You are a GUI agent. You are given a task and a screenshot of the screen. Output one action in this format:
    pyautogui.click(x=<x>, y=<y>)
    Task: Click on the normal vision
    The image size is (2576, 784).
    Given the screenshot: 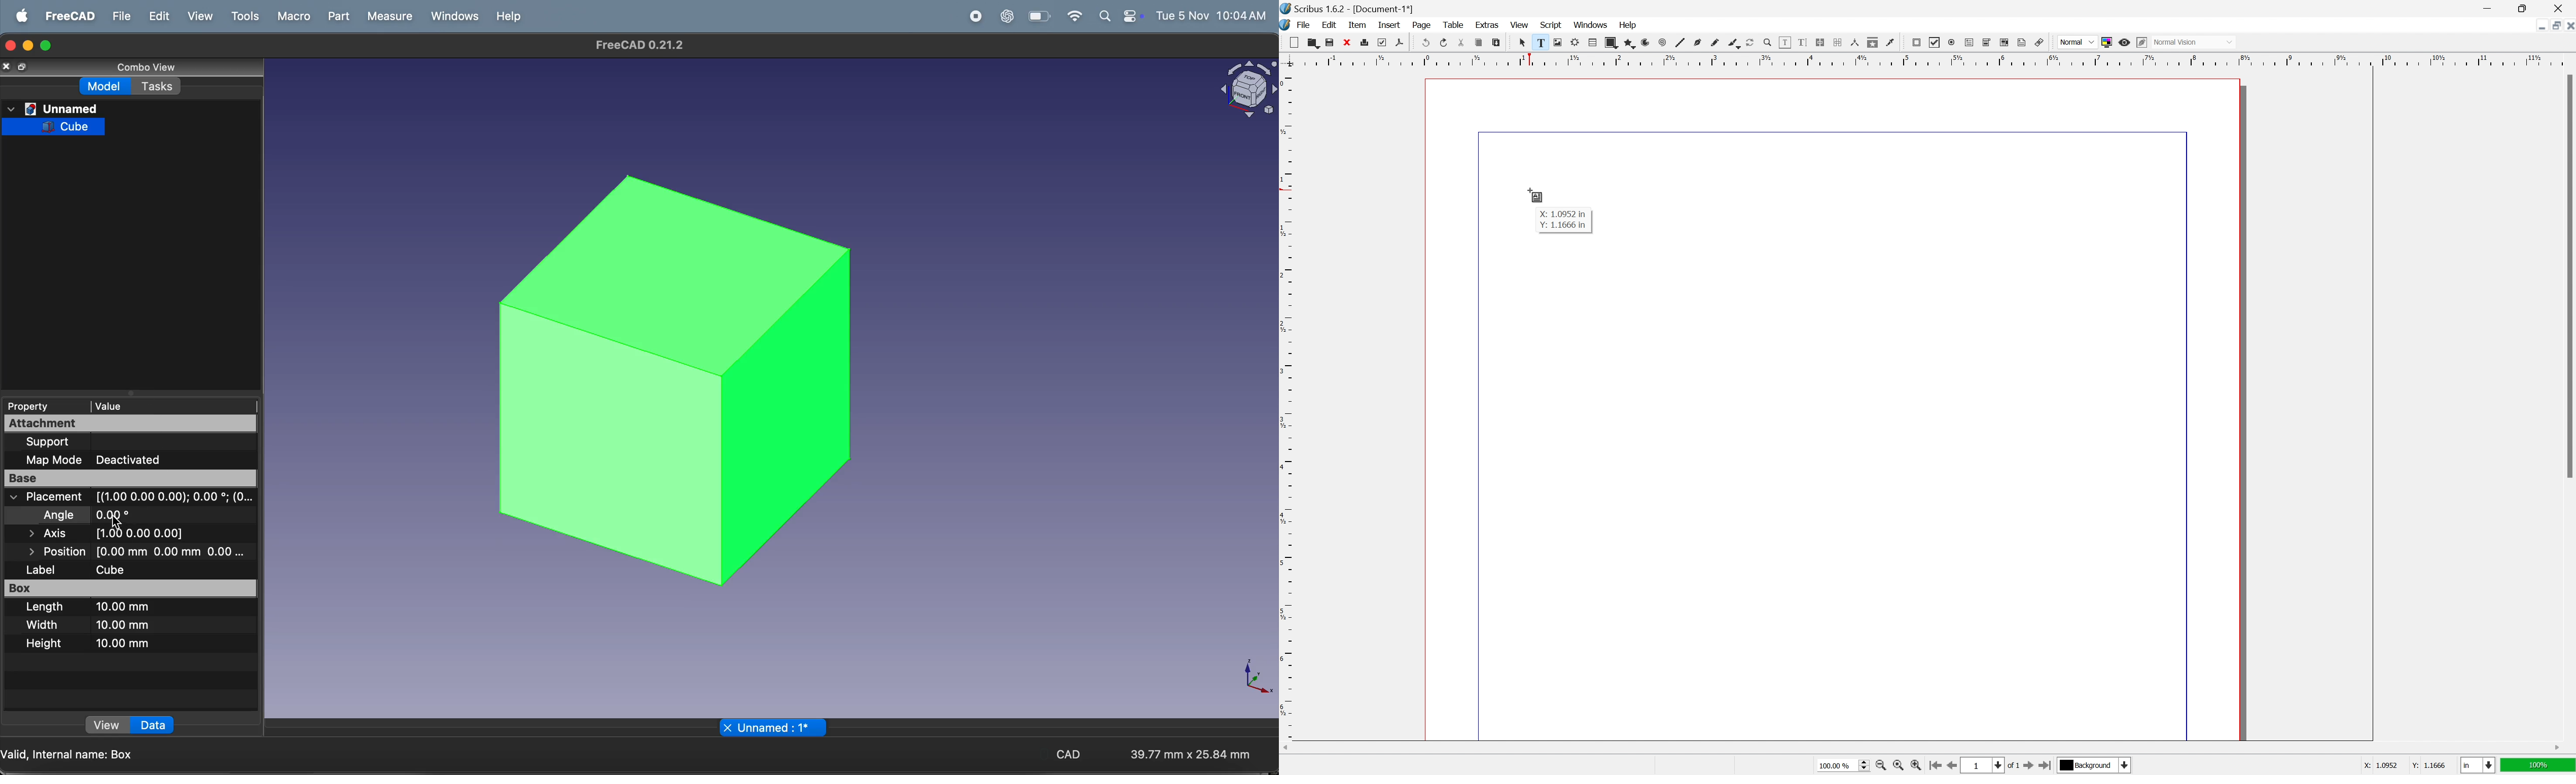 What is the action you would take?
    pyautogui.click(x=2194, y=42)
    